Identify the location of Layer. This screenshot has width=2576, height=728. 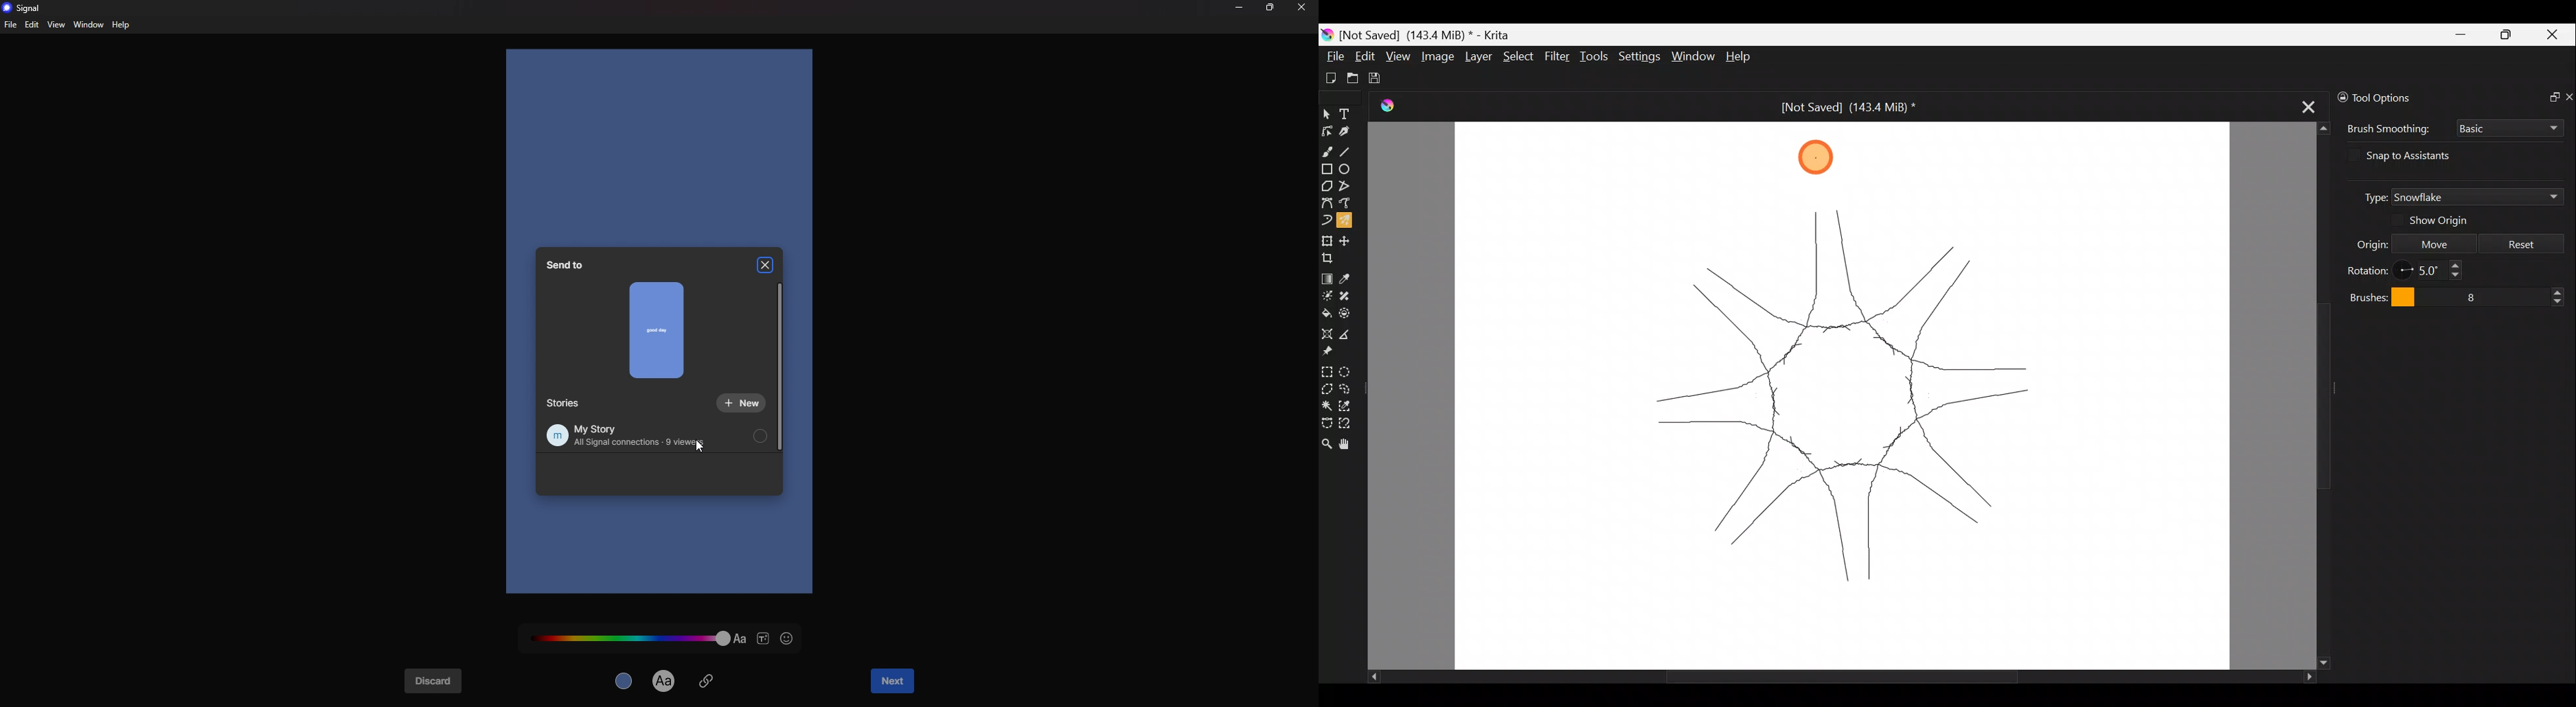
(1476, 56).